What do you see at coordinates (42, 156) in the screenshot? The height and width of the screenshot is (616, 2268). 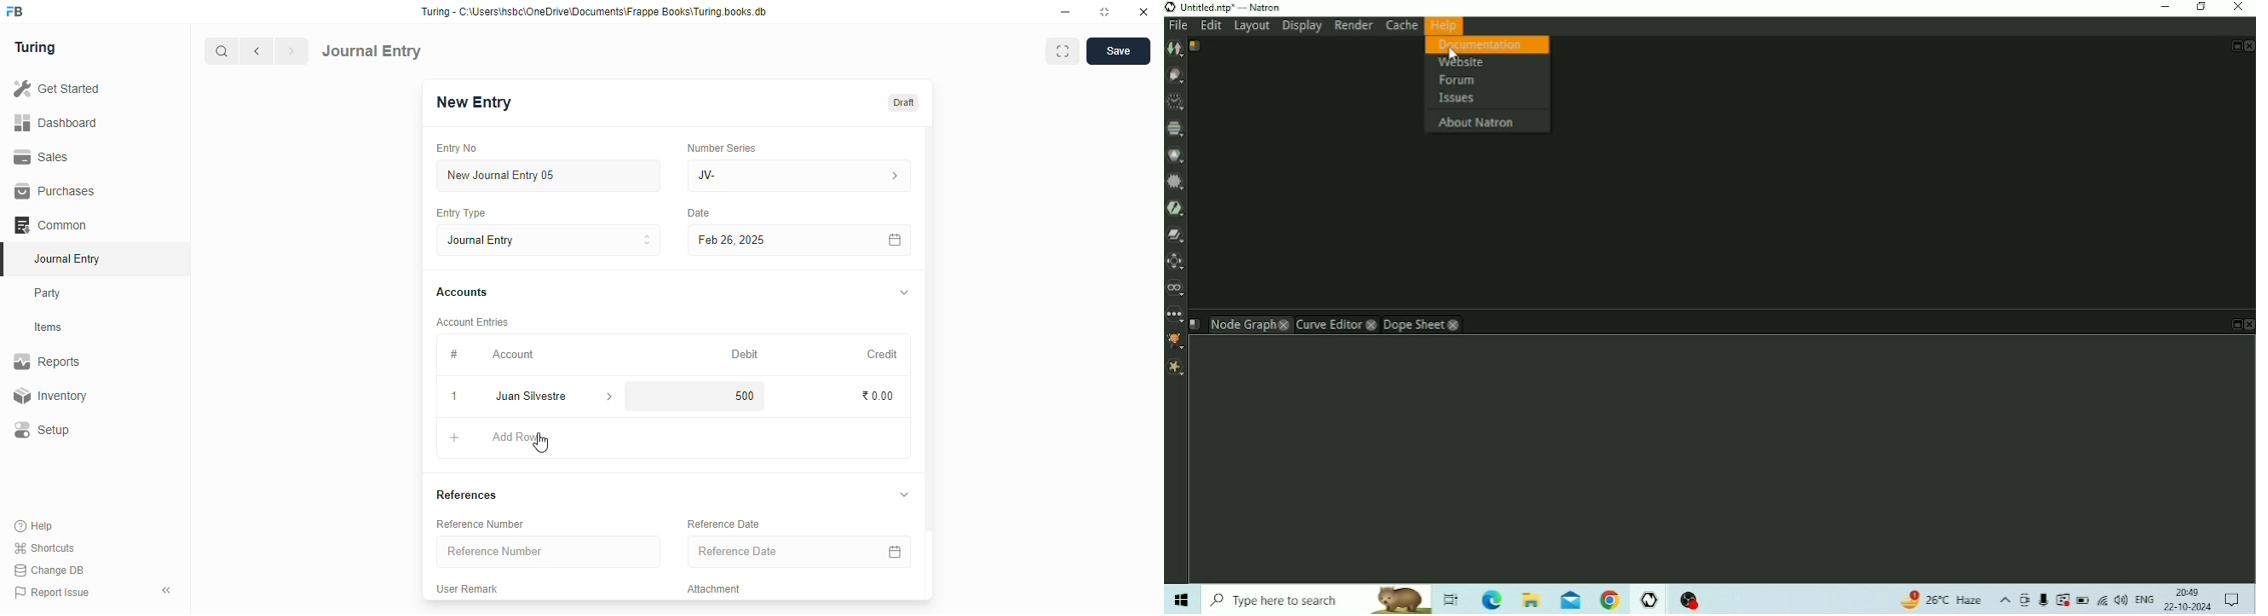 I see `sales` at bounding box center [42, 156].